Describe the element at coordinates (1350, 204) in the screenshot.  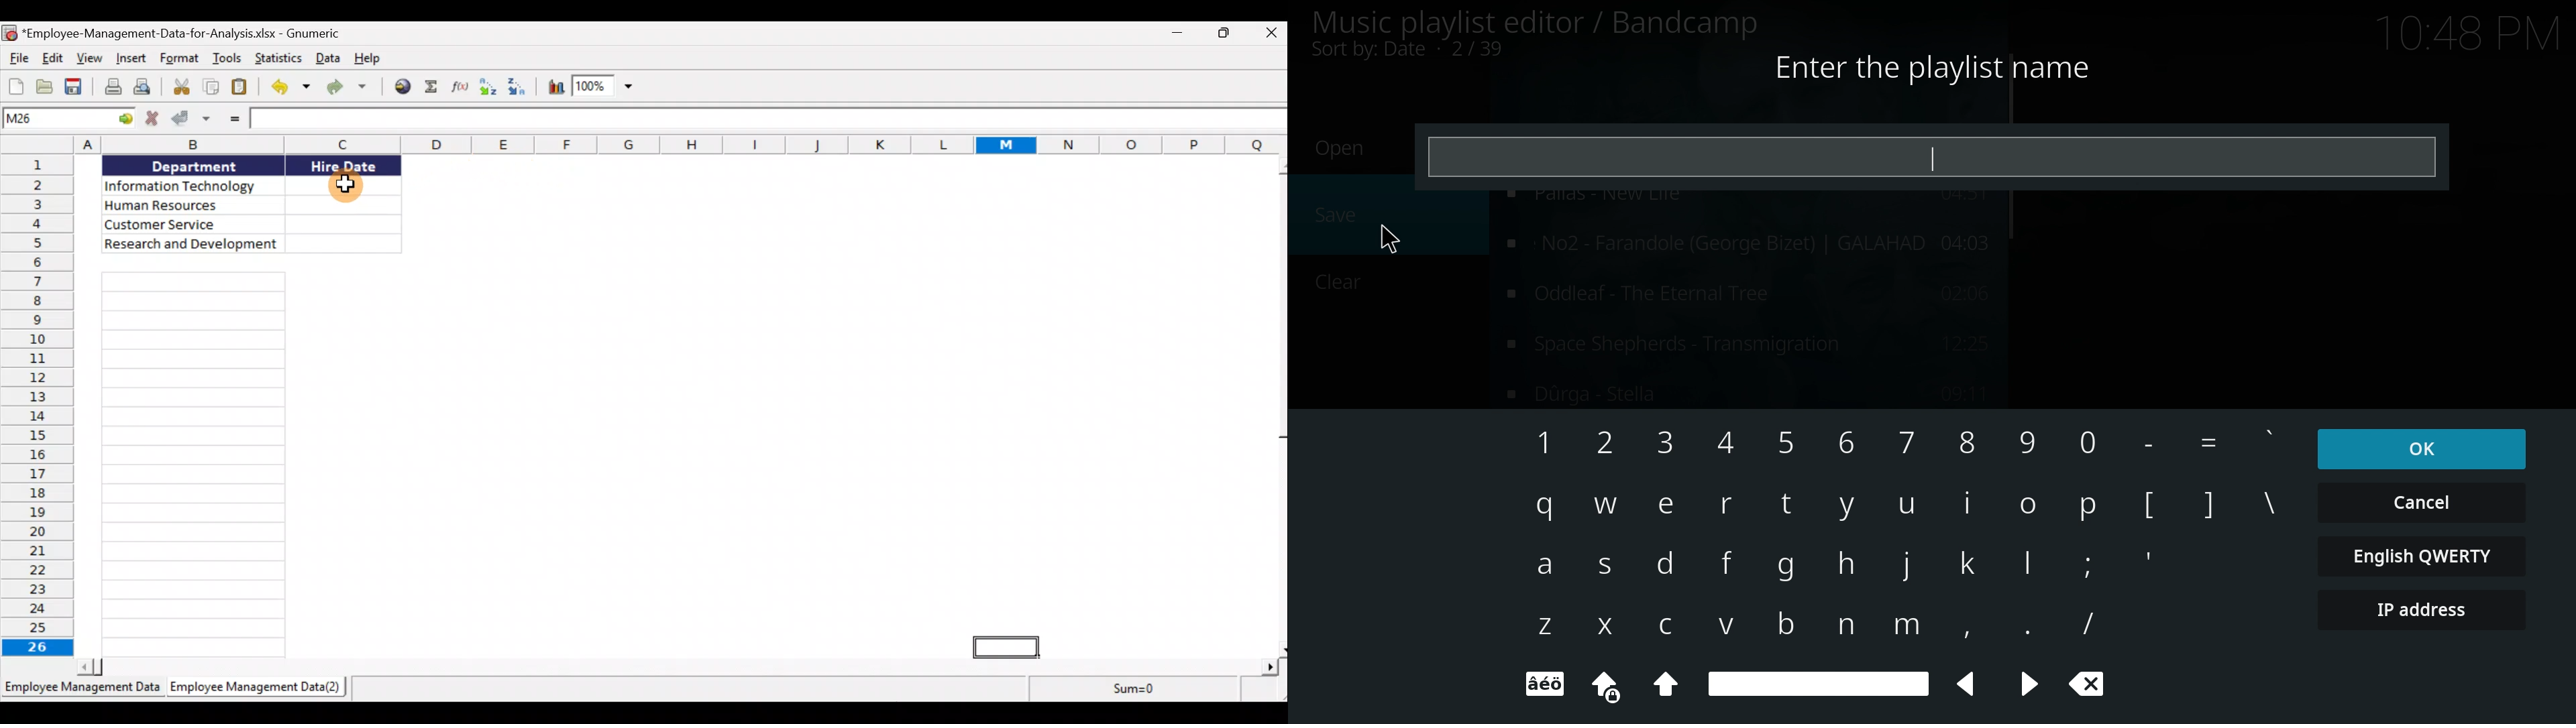
I see `save` at that location.